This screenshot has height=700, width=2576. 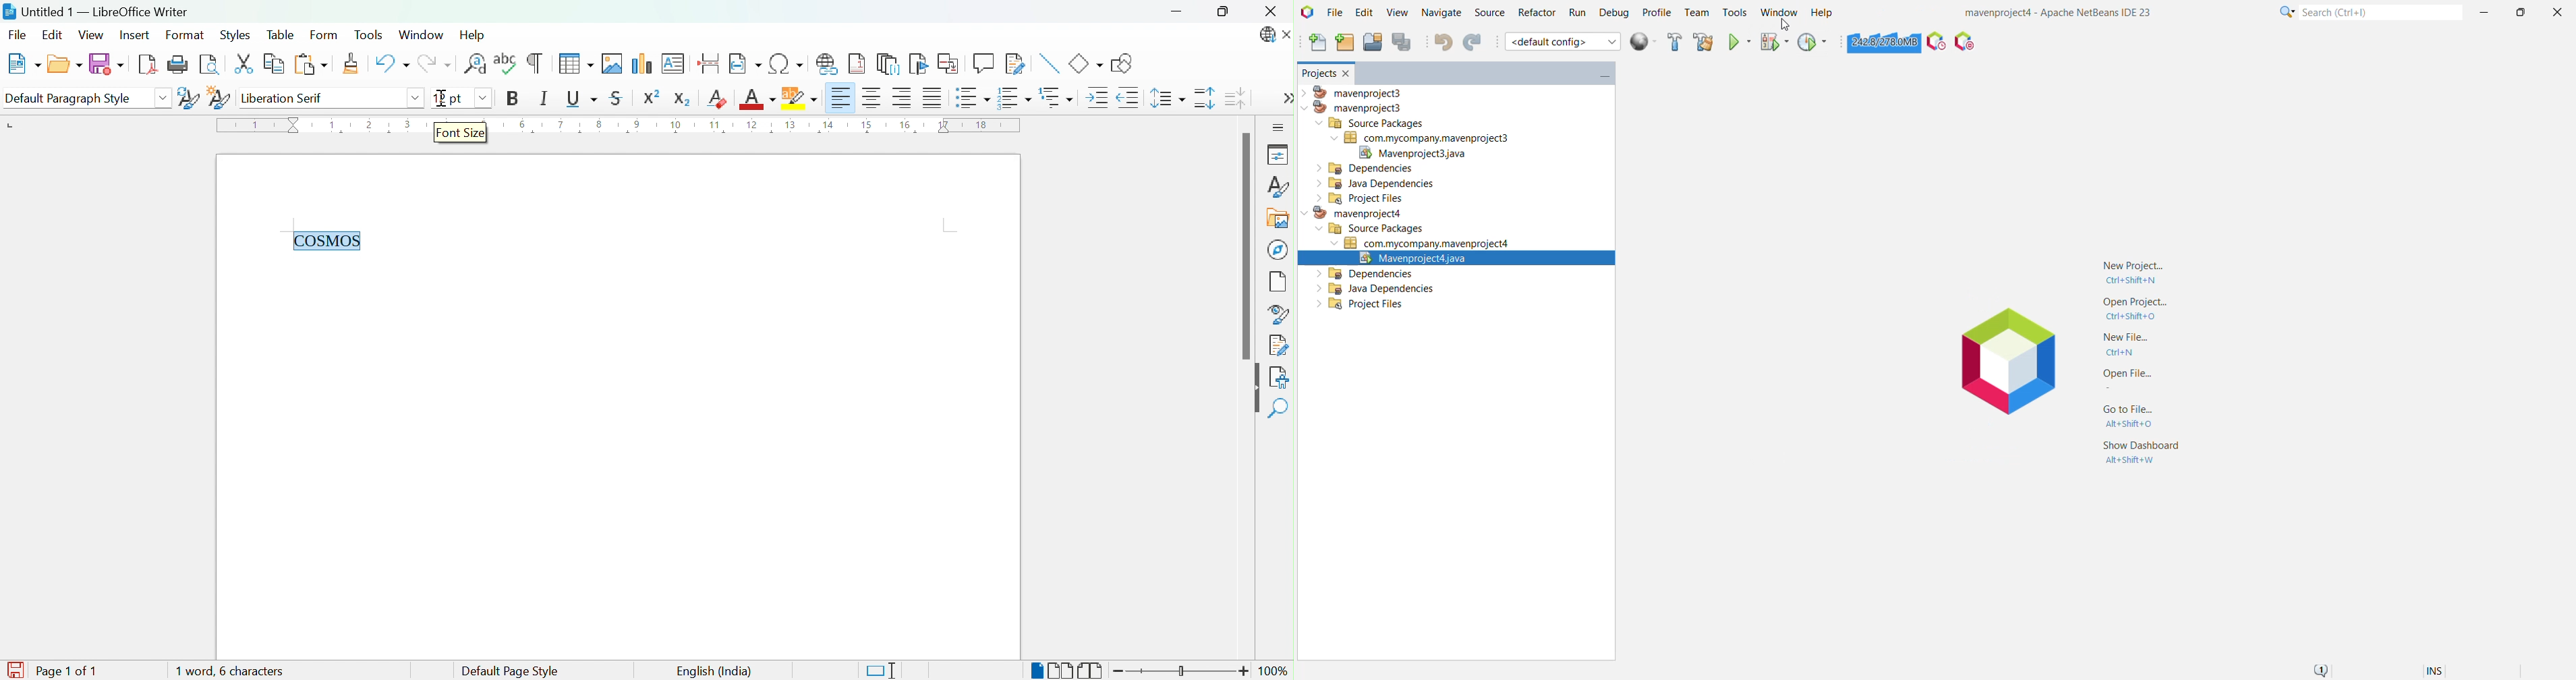 I want to click on Multiple-page view, so click(x=1061, y=671).